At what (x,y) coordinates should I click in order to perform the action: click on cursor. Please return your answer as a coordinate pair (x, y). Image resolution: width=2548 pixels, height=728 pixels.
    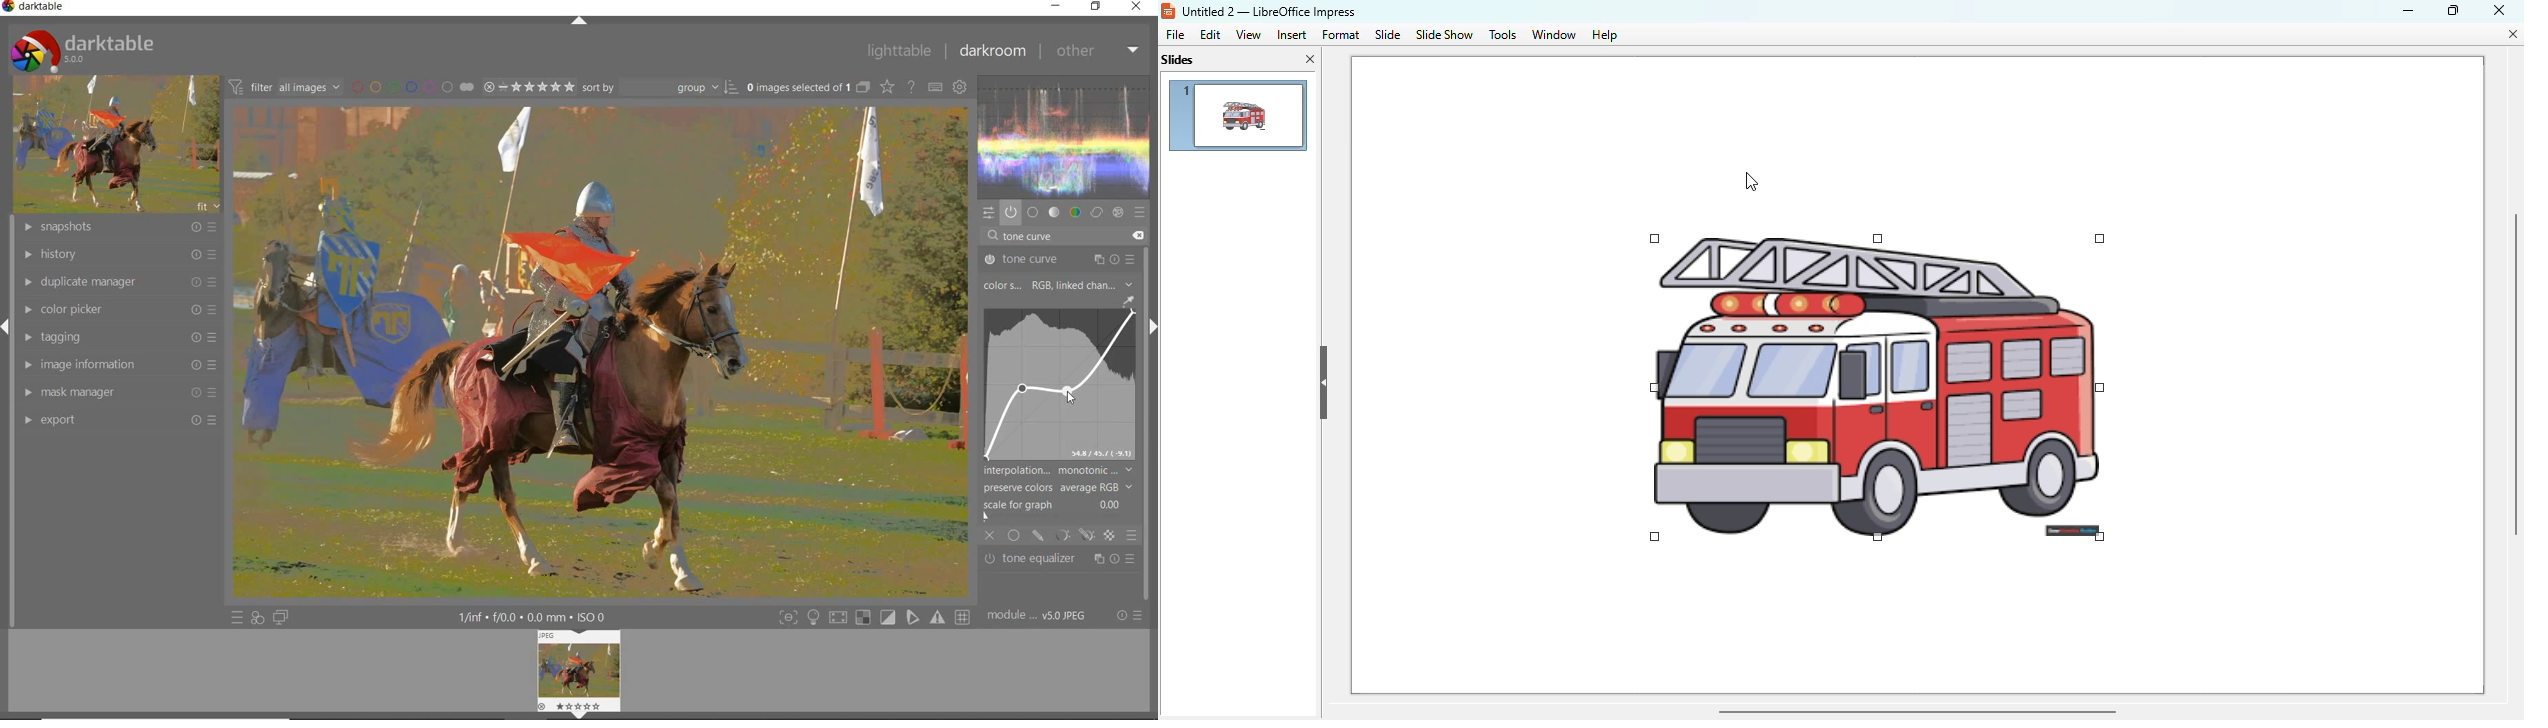
    Looking at the image, I should click on (1751, 182).